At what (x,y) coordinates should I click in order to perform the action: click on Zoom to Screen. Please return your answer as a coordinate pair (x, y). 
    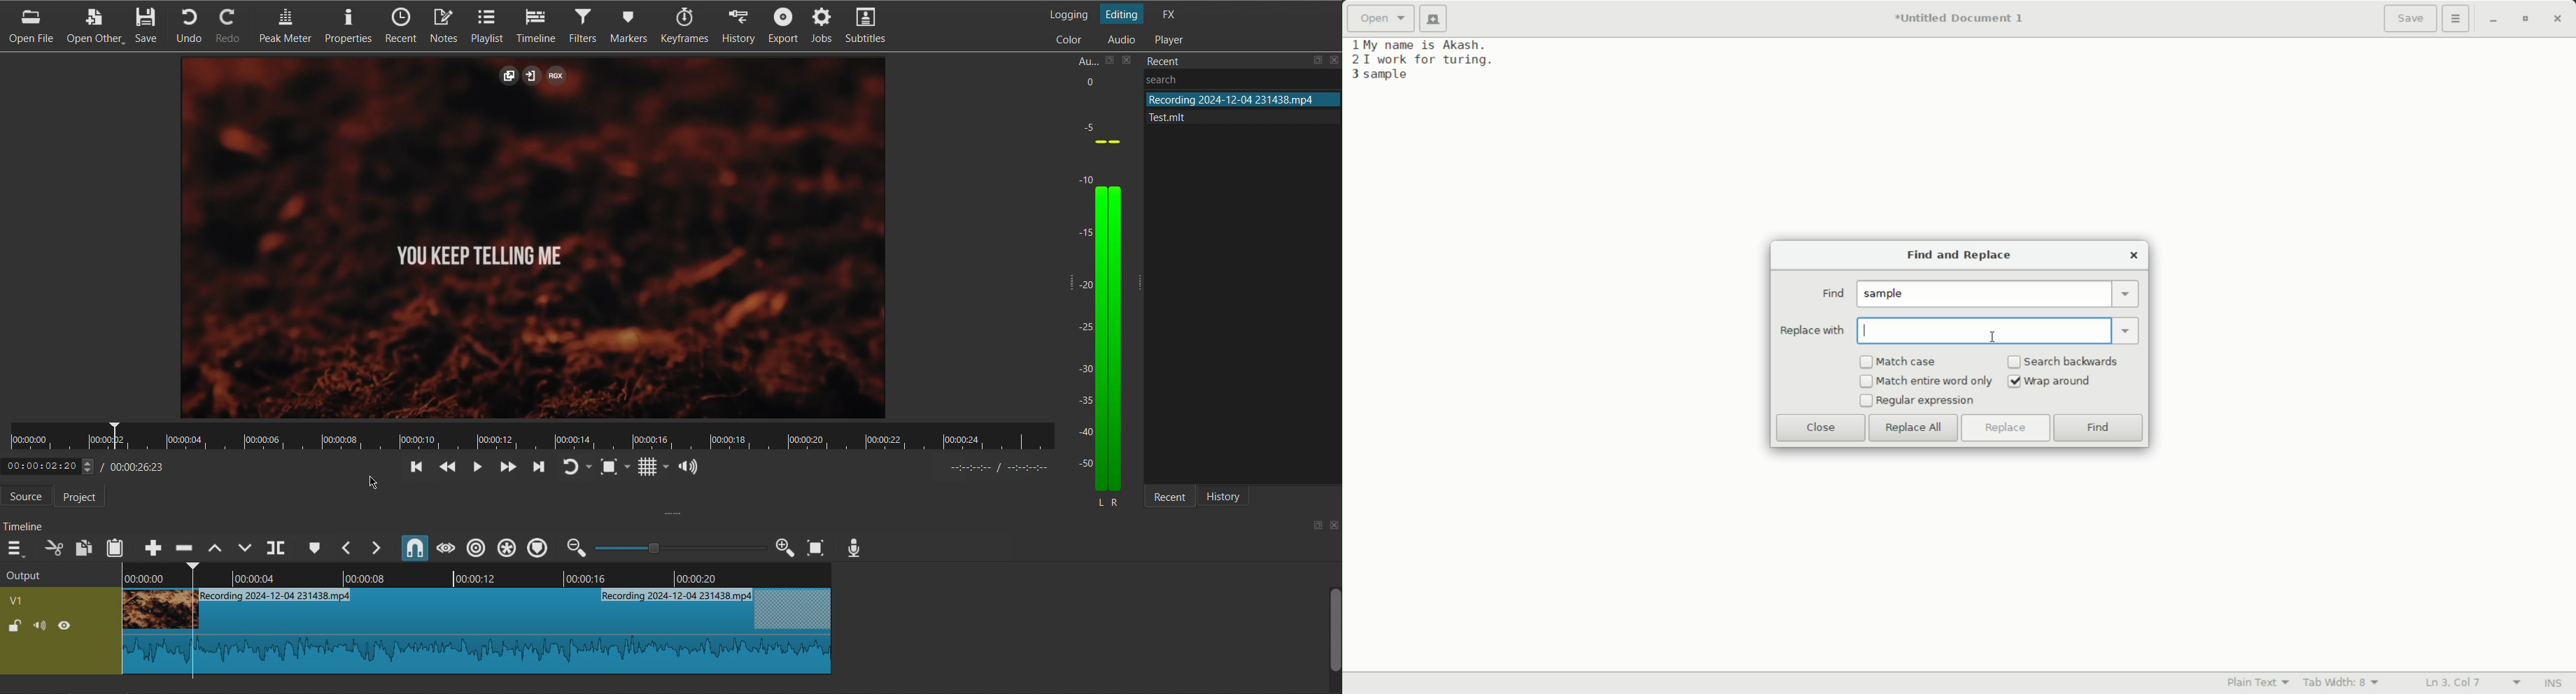
    Looking at the image, I should click on (815, 547).